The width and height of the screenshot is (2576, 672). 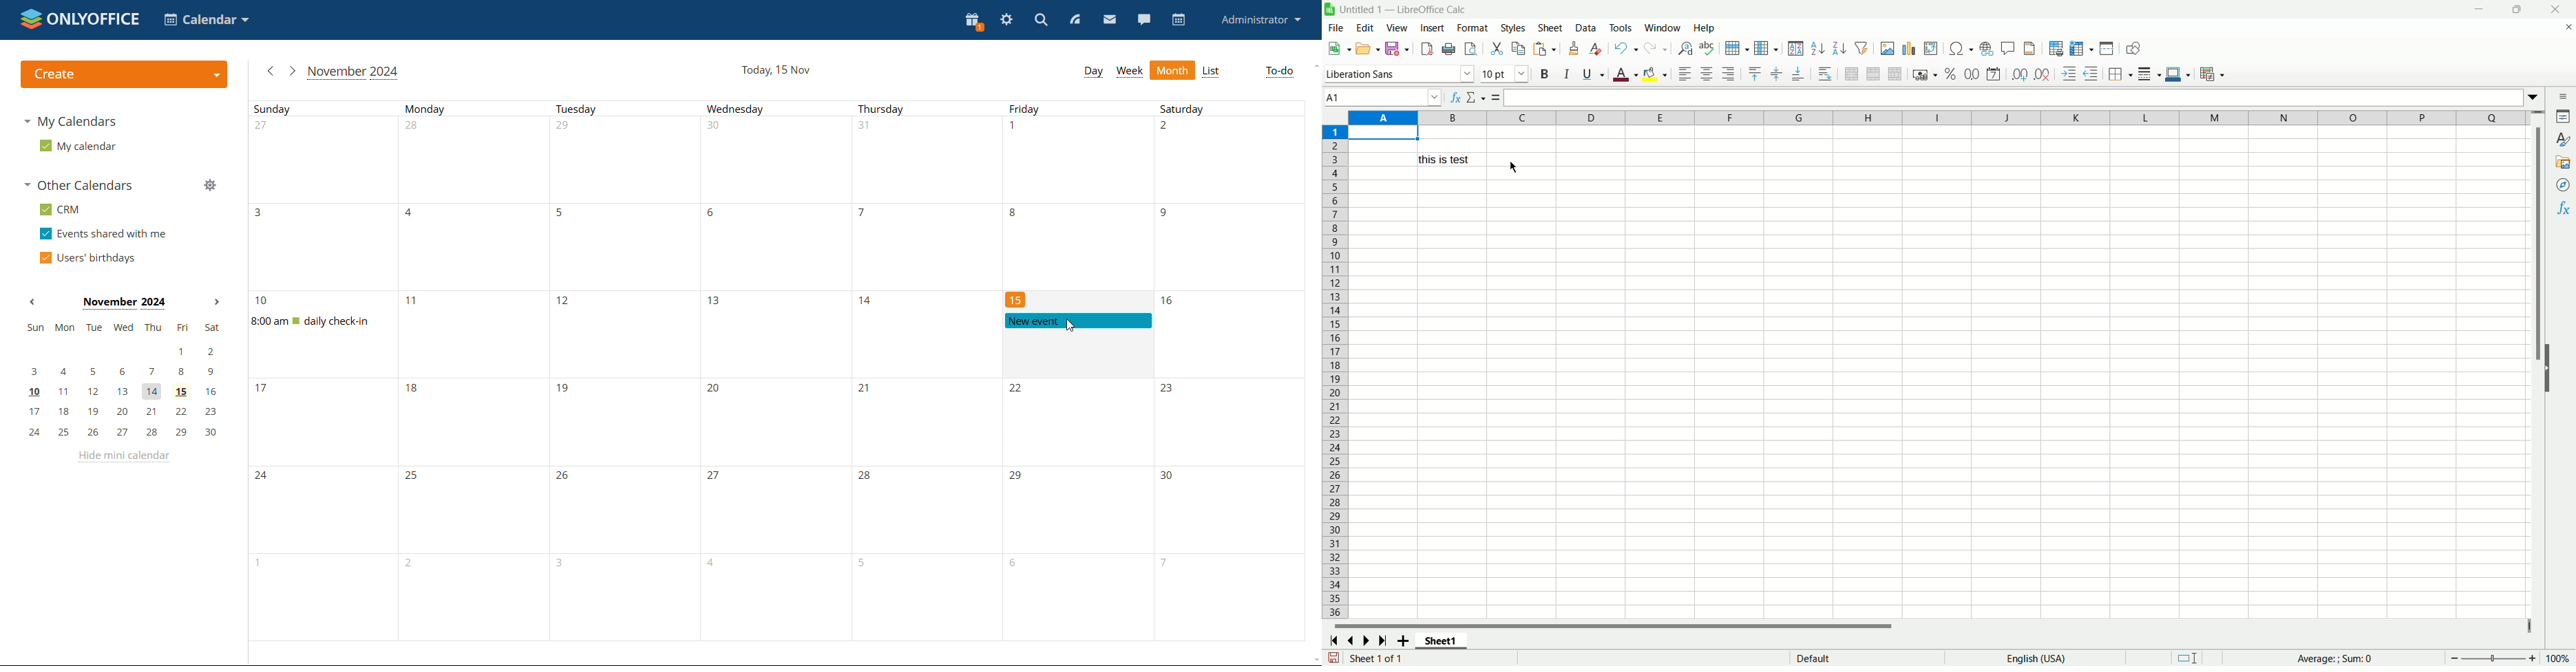 I want to click on input line, so click(x=2011, y=97).